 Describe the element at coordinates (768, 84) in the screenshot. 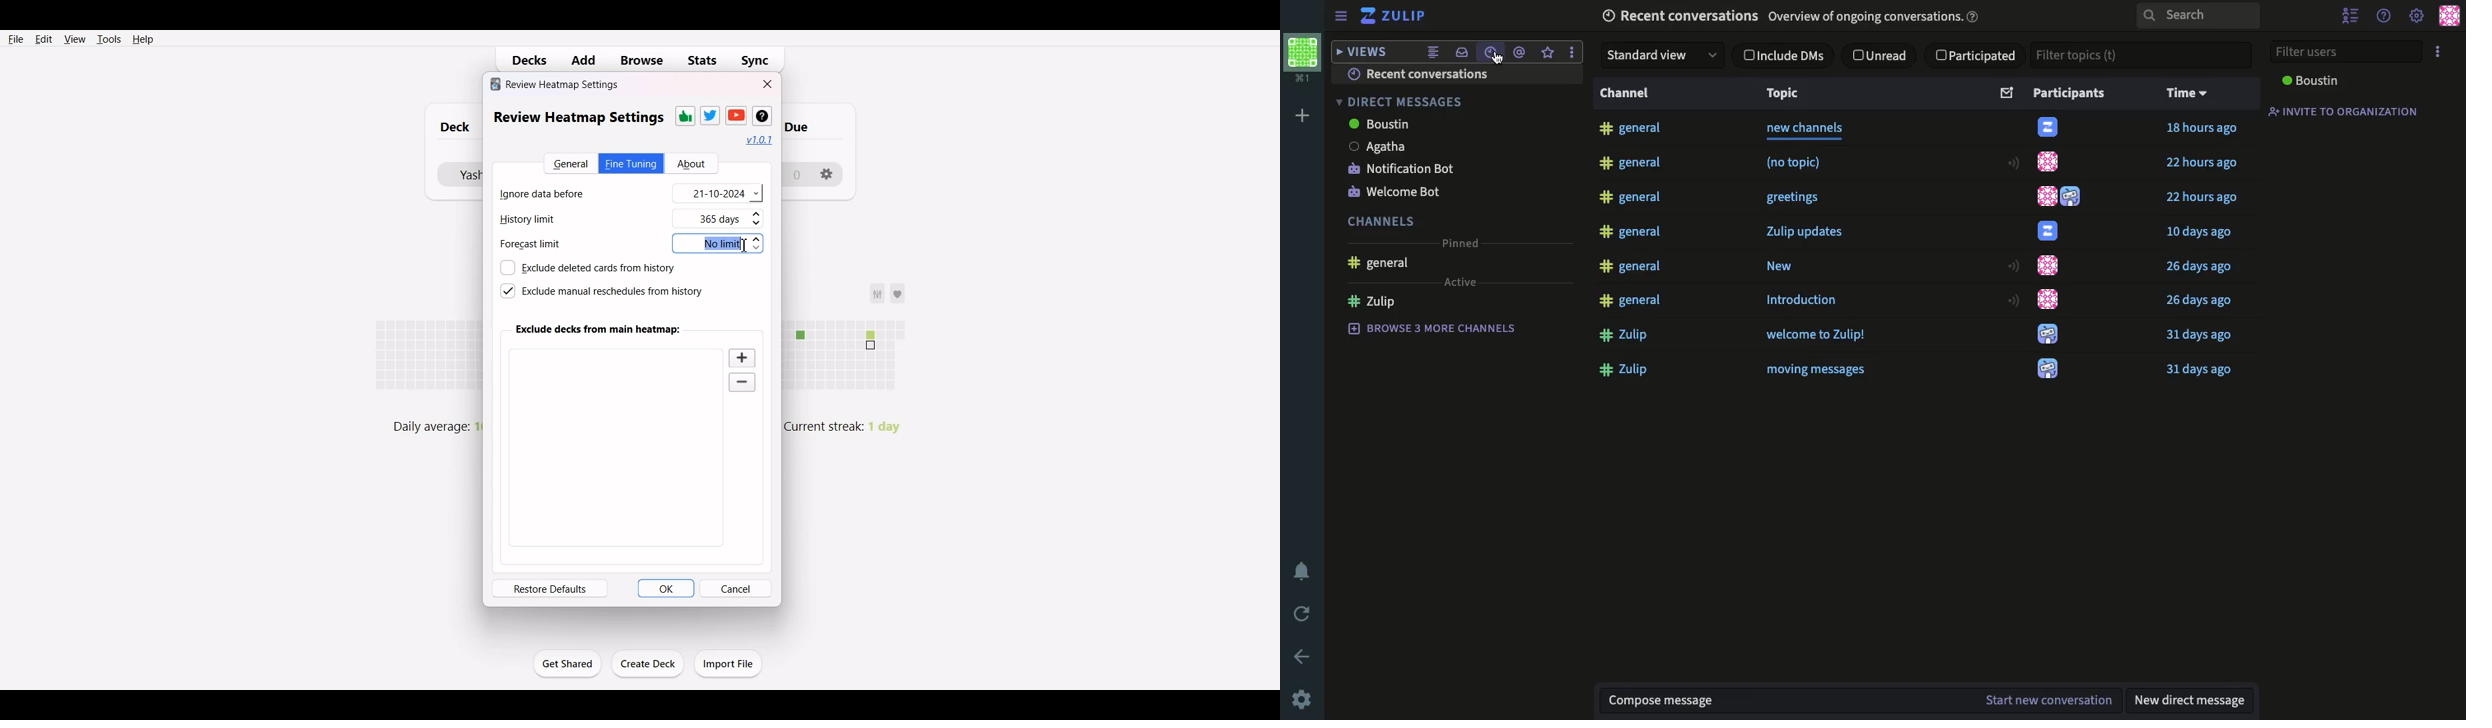

I see `Close` at that location.